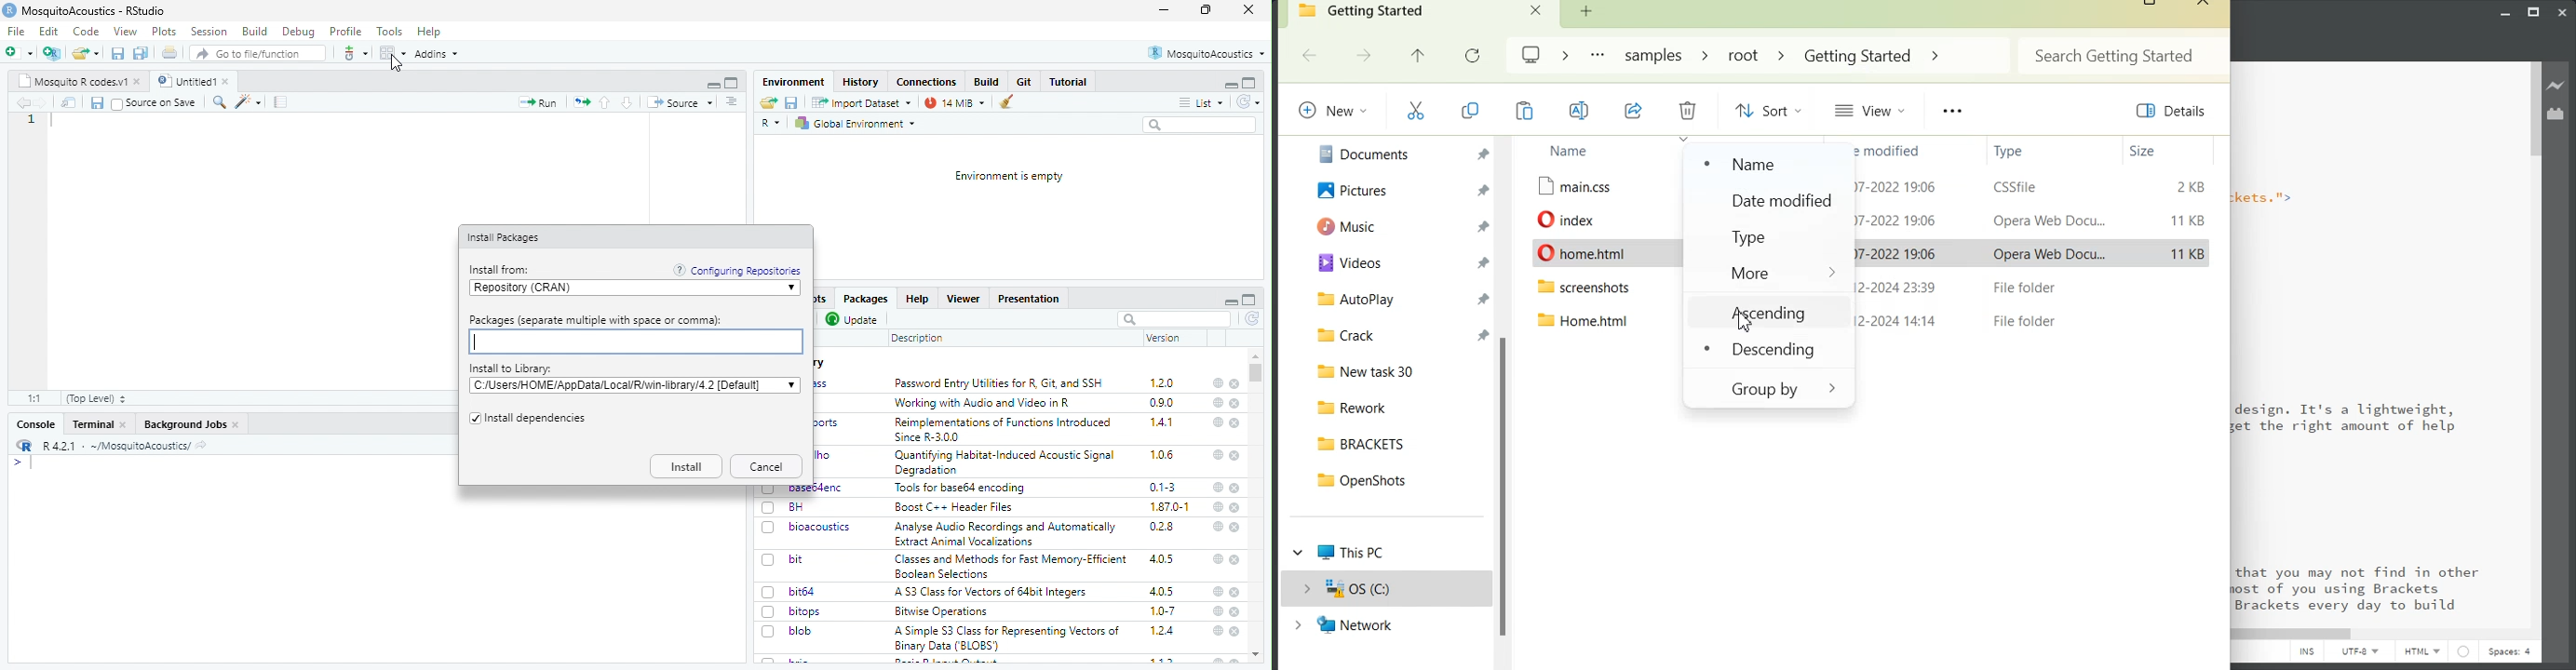 The height and width of the screenshot is (672, 2576). What do you see at coordinates (767, 466) in the screenshot?
I see `Cancel` at bounding box center [767, 466].